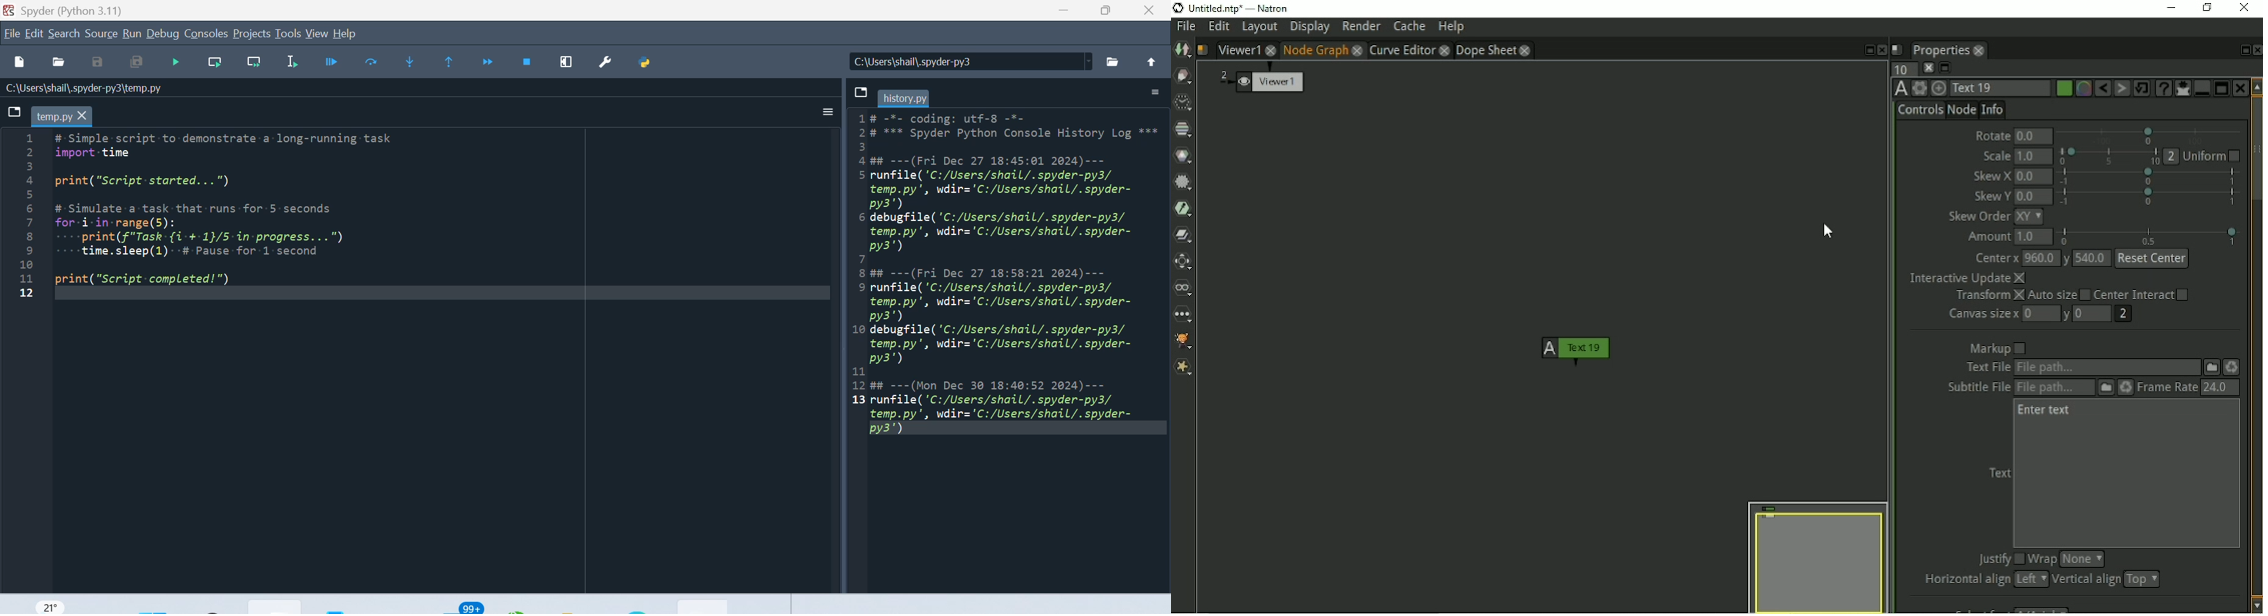  What do you see at coordinates (144, 62) in the screenshot?
I see `Save all` at bounding box center [144, 62].